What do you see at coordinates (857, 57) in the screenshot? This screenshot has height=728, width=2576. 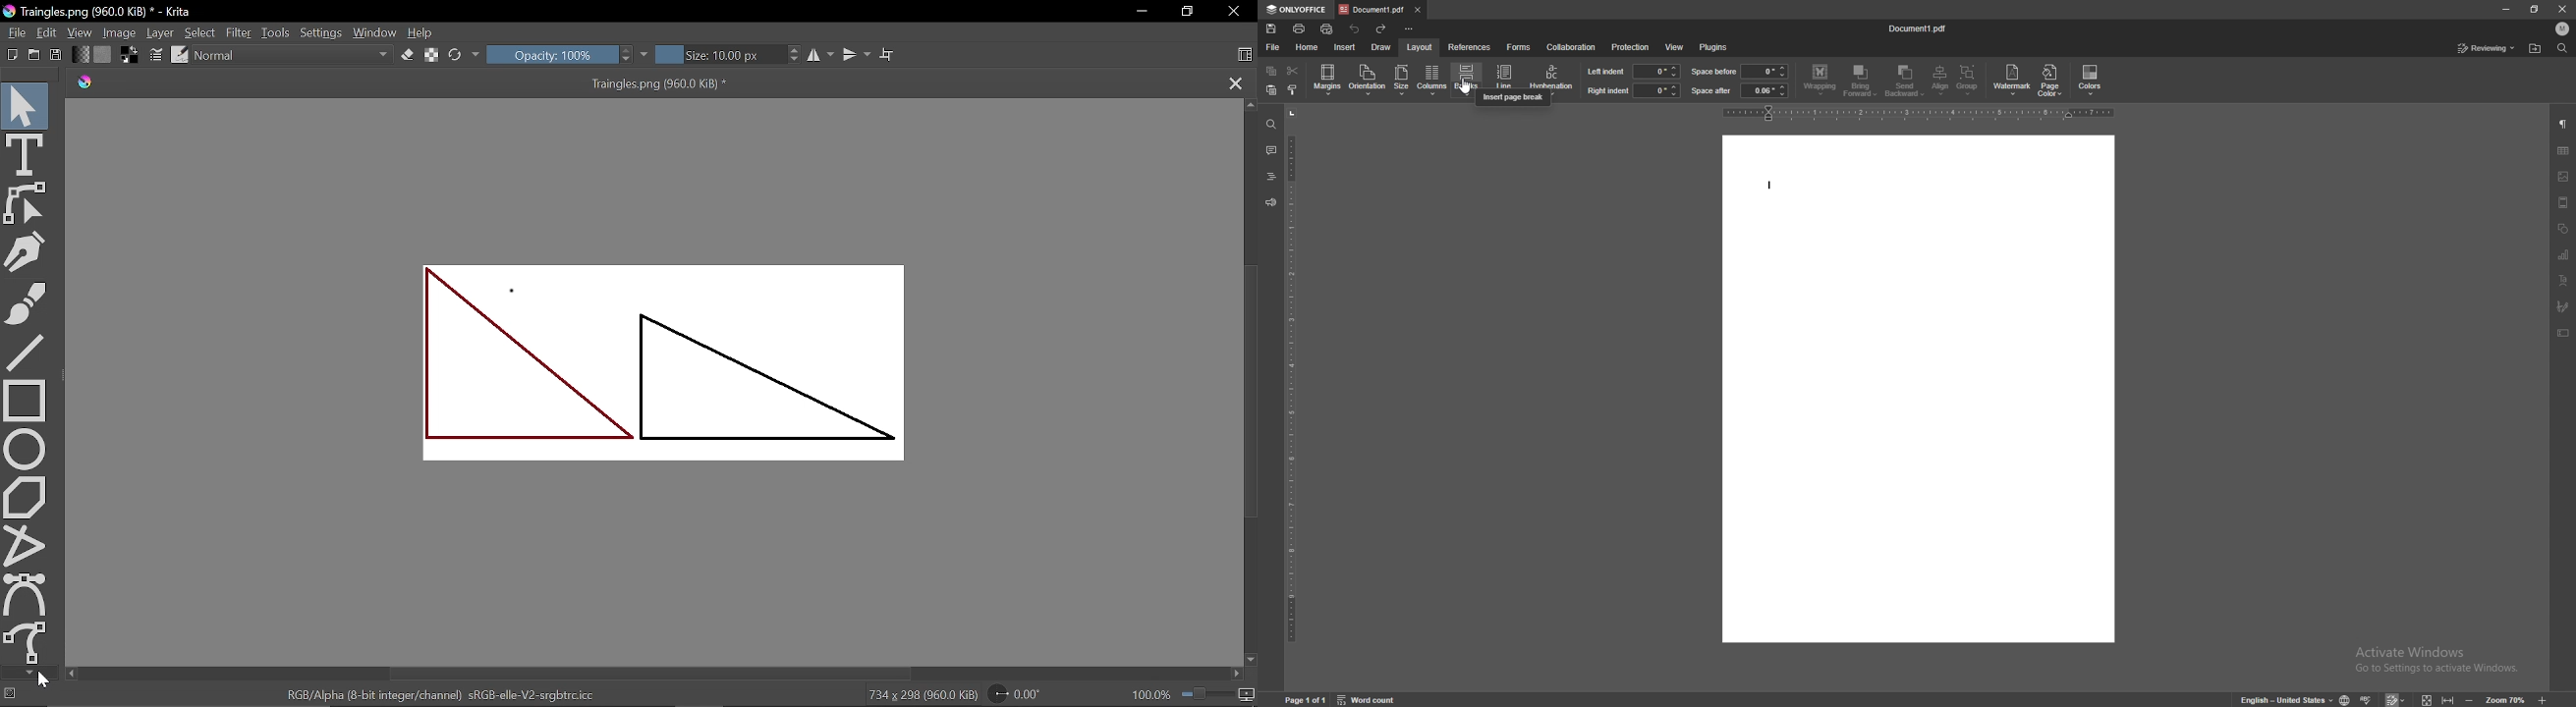 I see `Vertical mirror` at bounding box center [857, 57].